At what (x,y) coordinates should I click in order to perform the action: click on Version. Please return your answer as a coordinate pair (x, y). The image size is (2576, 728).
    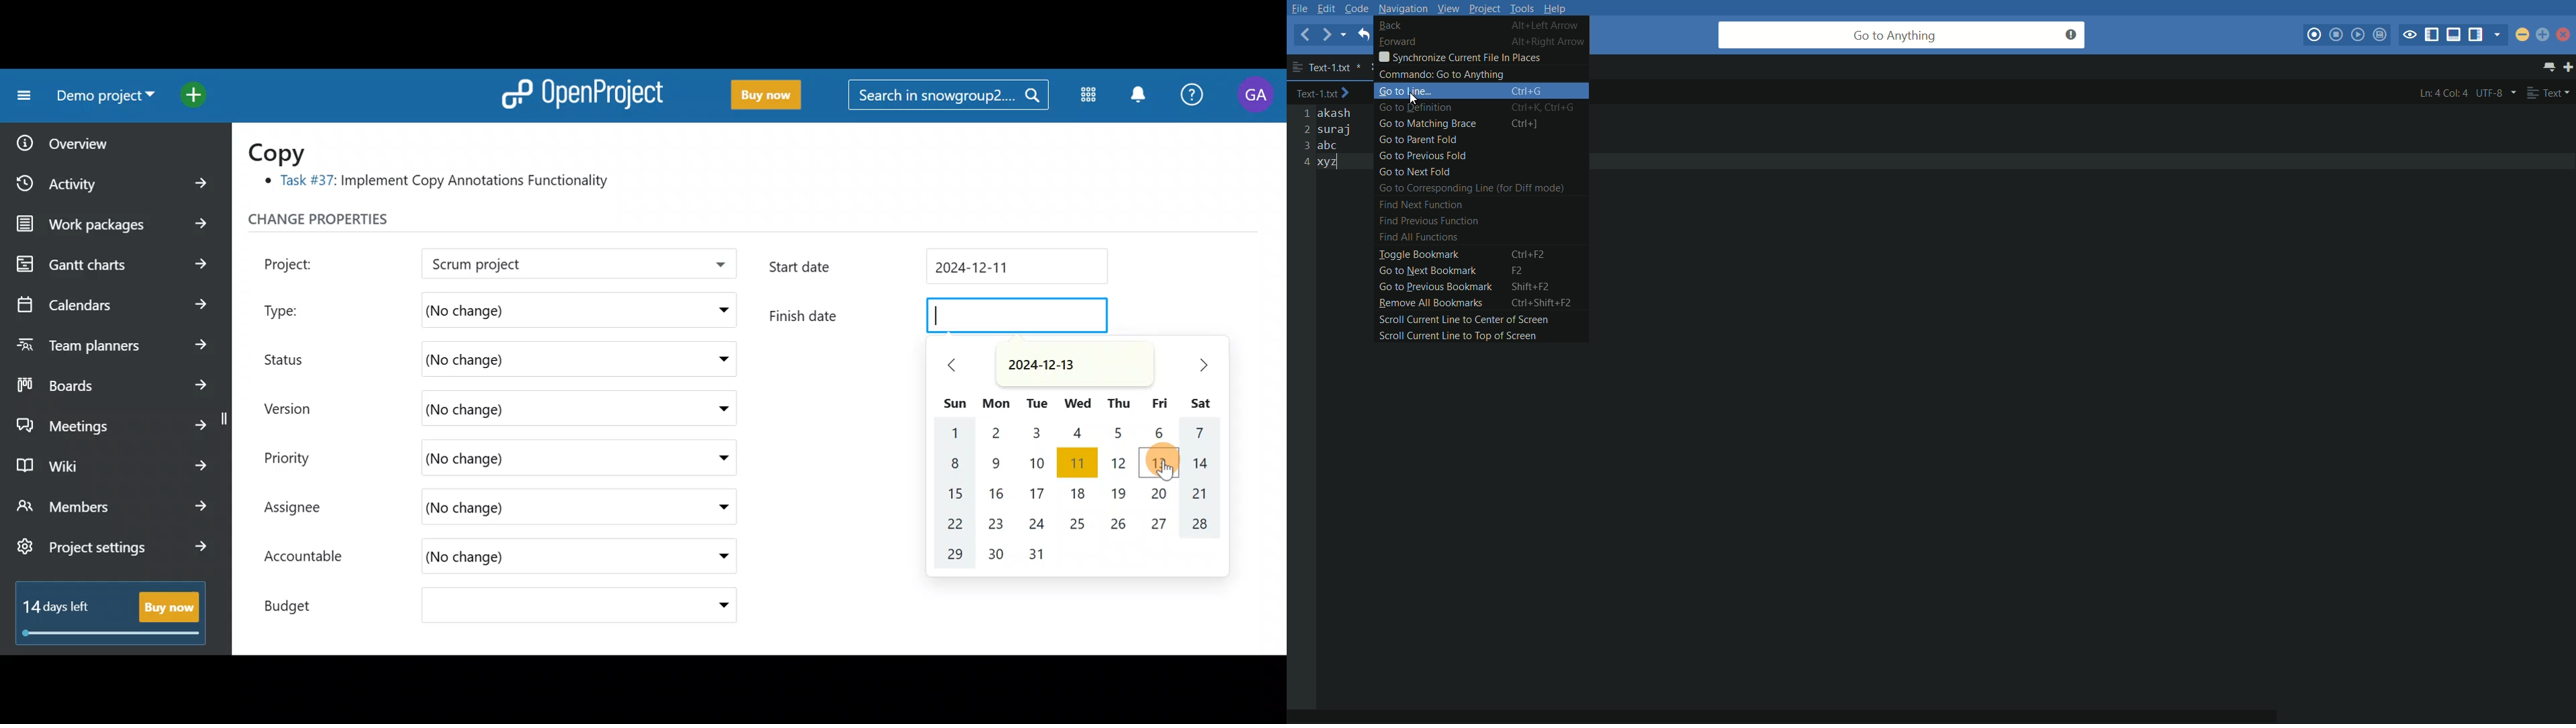
    Looking at the image, I should click on (295, 408).